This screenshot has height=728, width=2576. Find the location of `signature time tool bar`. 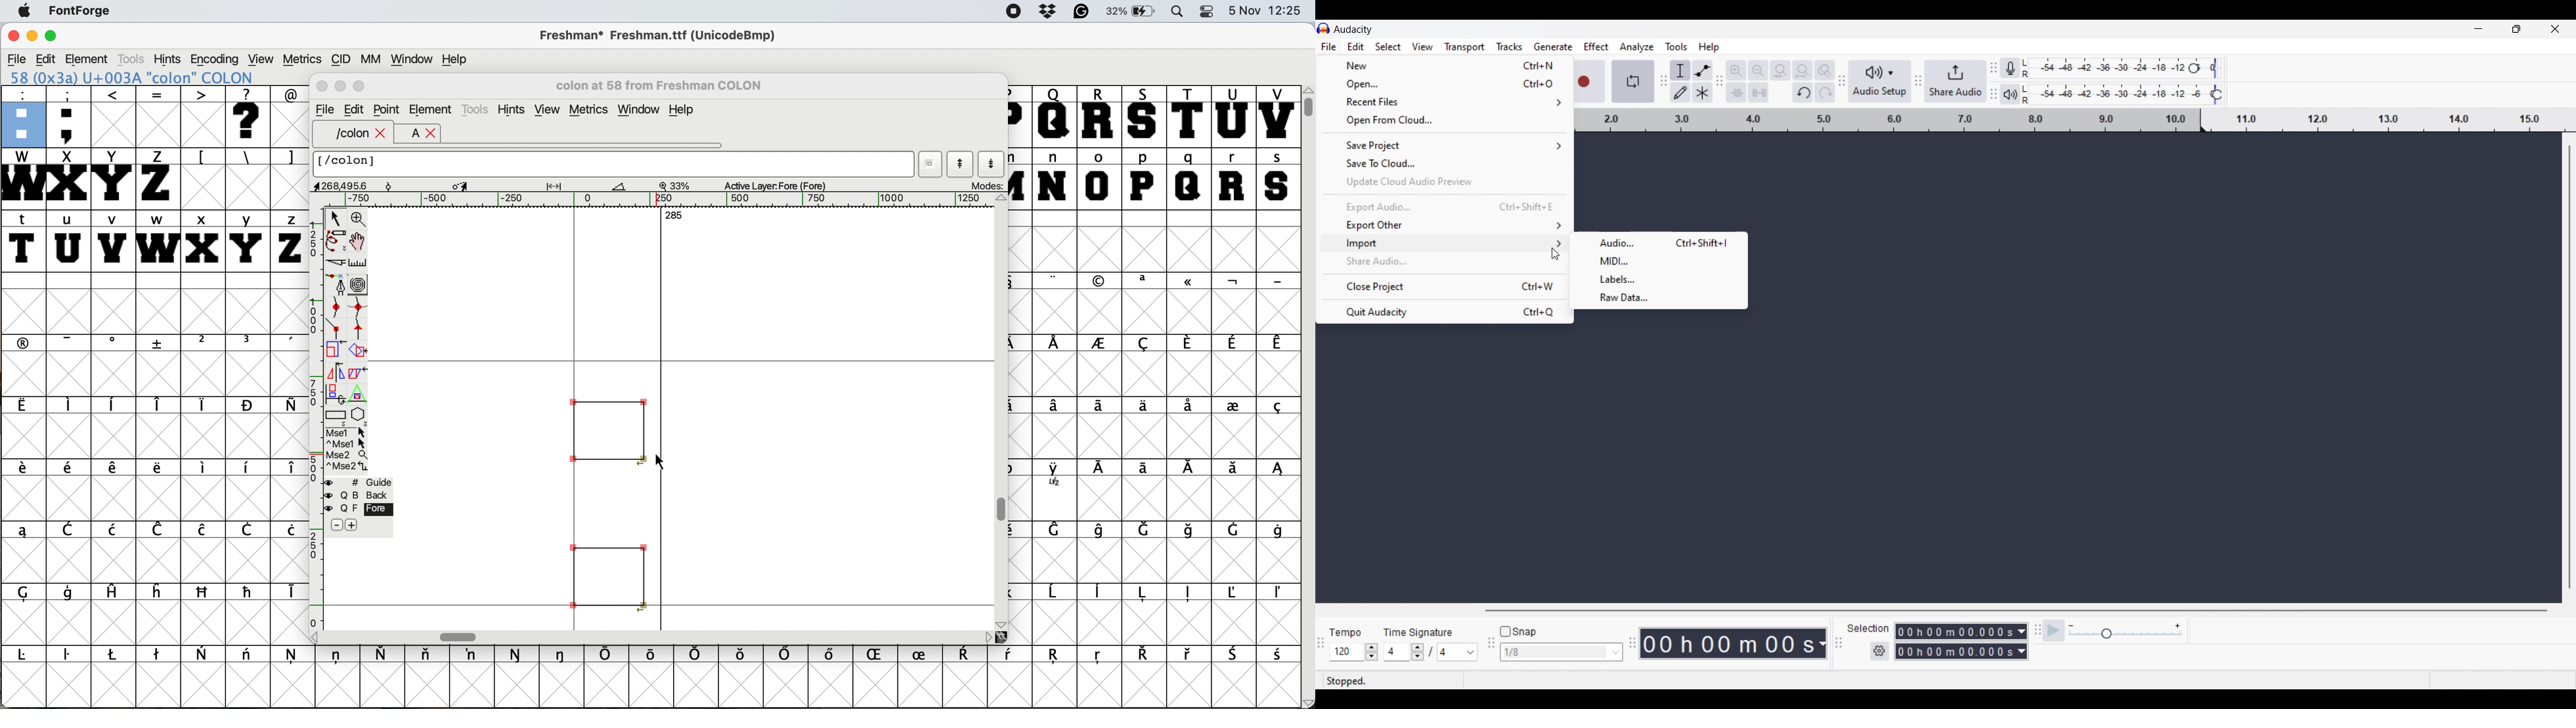

signature time tool bar is located at coordinates (2036, 630).